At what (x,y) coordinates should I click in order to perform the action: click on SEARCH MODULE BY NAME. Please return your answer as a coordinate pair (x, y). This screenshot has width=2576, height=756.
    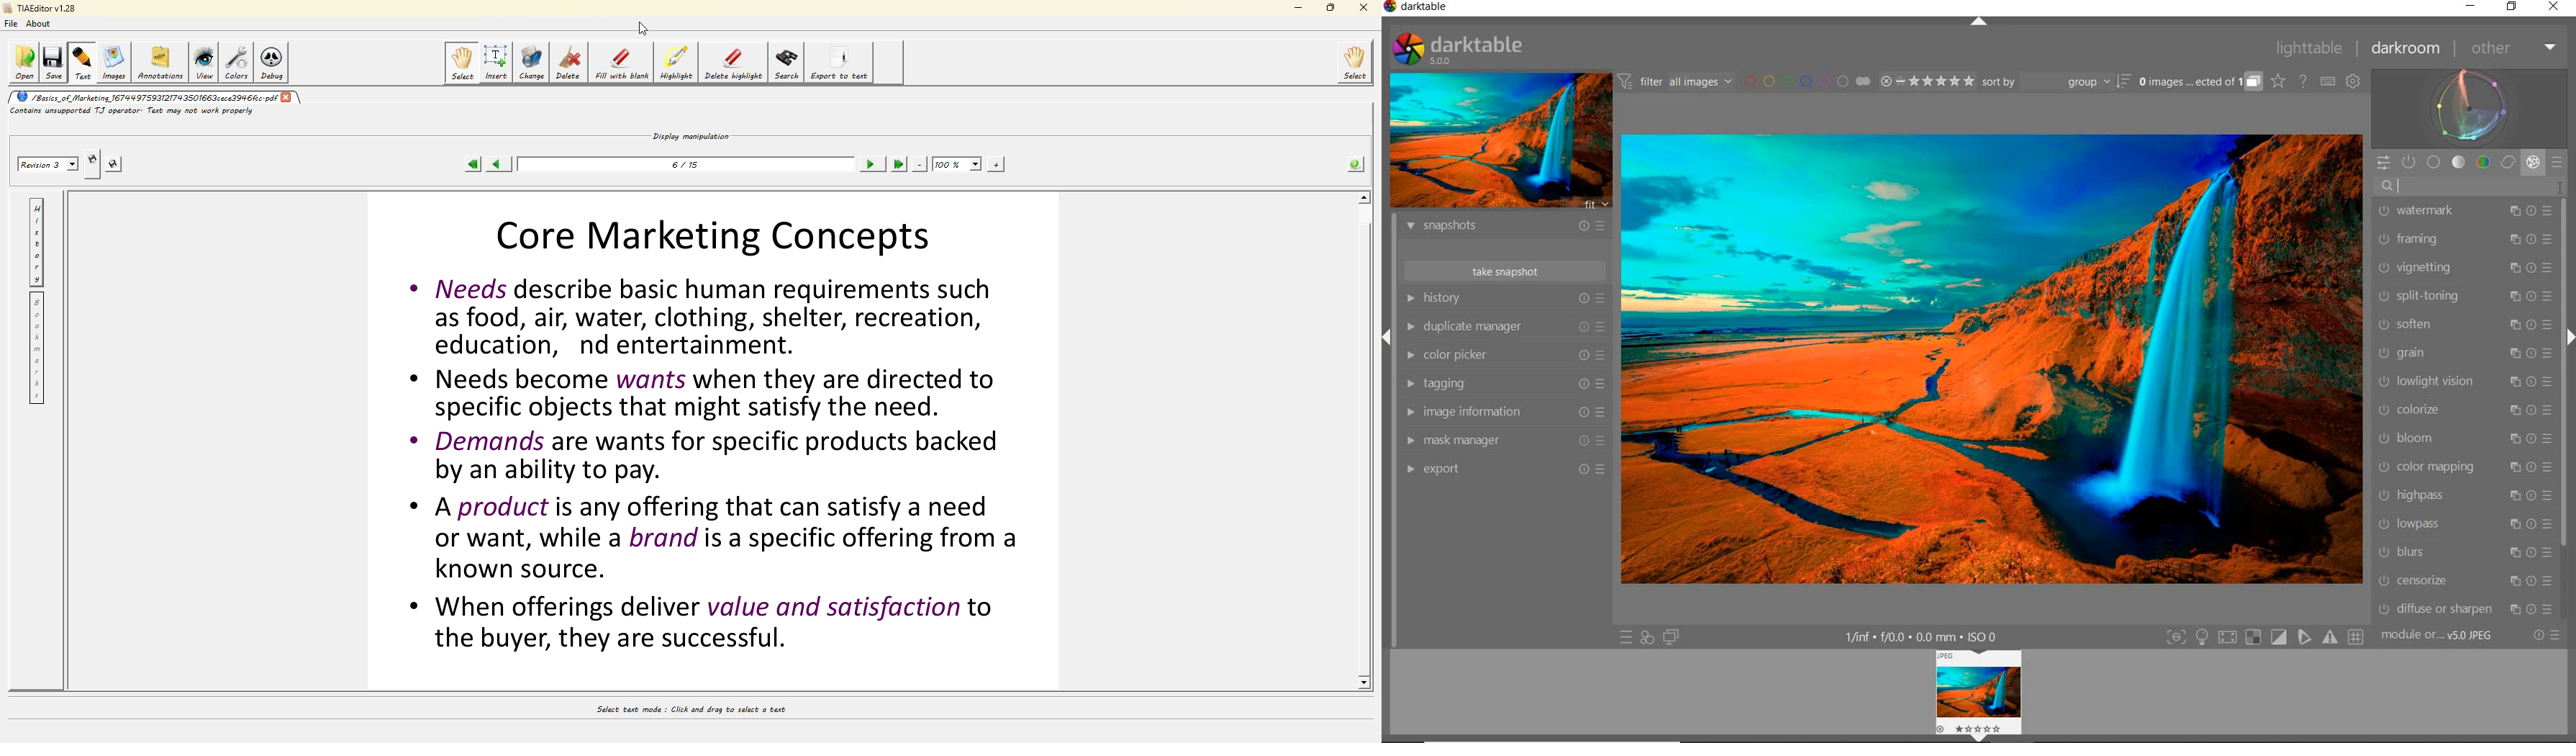
    Looking at the image, I should click on (2468, 187).